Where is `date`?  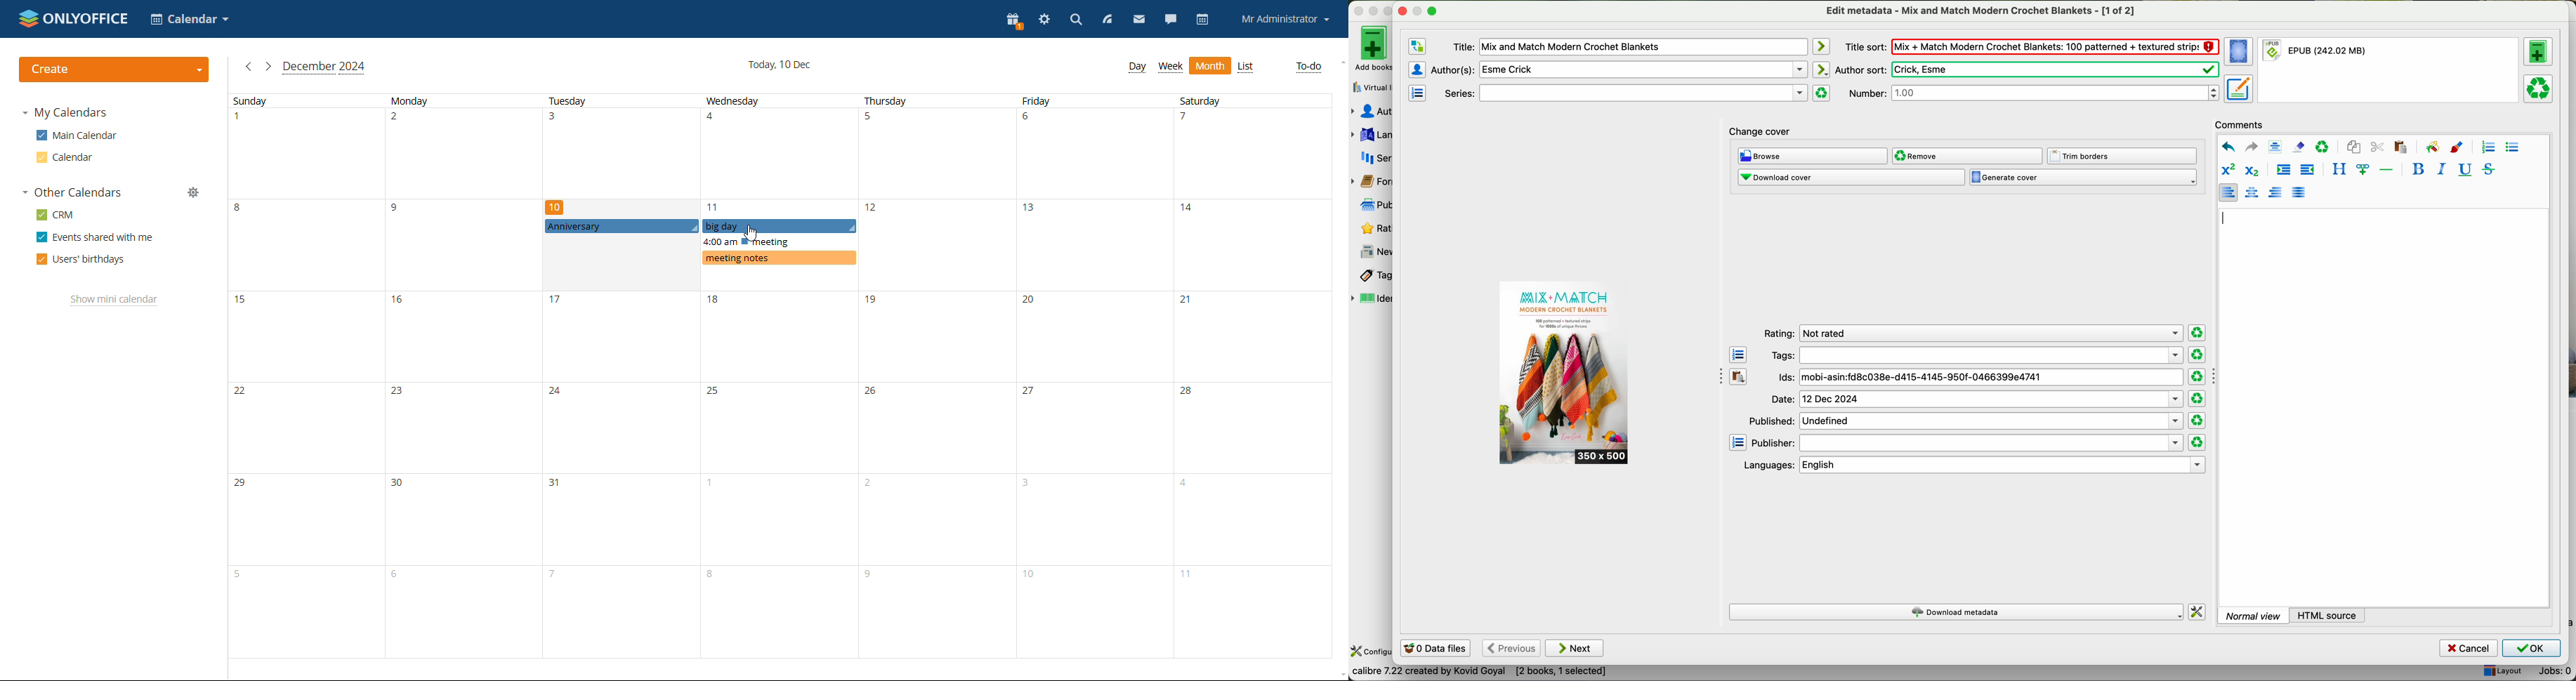 date is located at coordinates (1977, 399).